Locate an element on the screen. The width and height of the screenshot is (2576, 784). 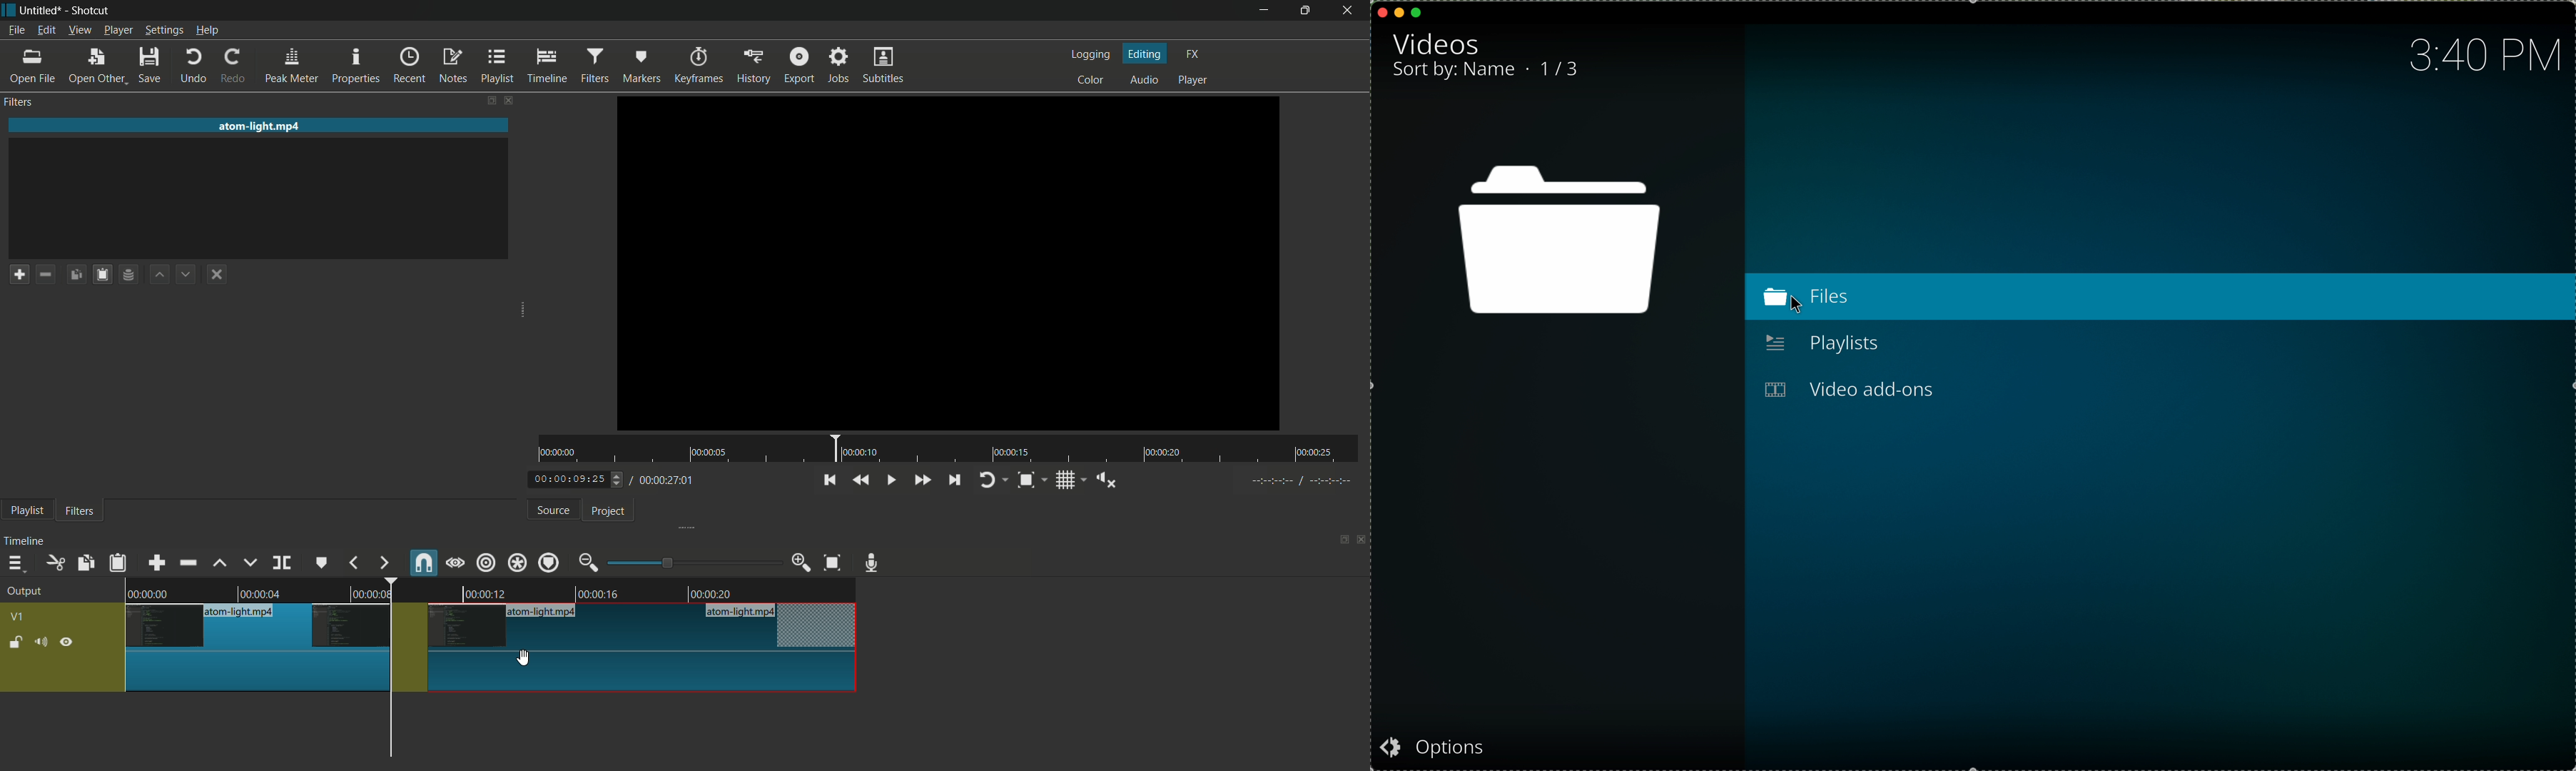
adjustment bar is located at coordinates (693, 563).